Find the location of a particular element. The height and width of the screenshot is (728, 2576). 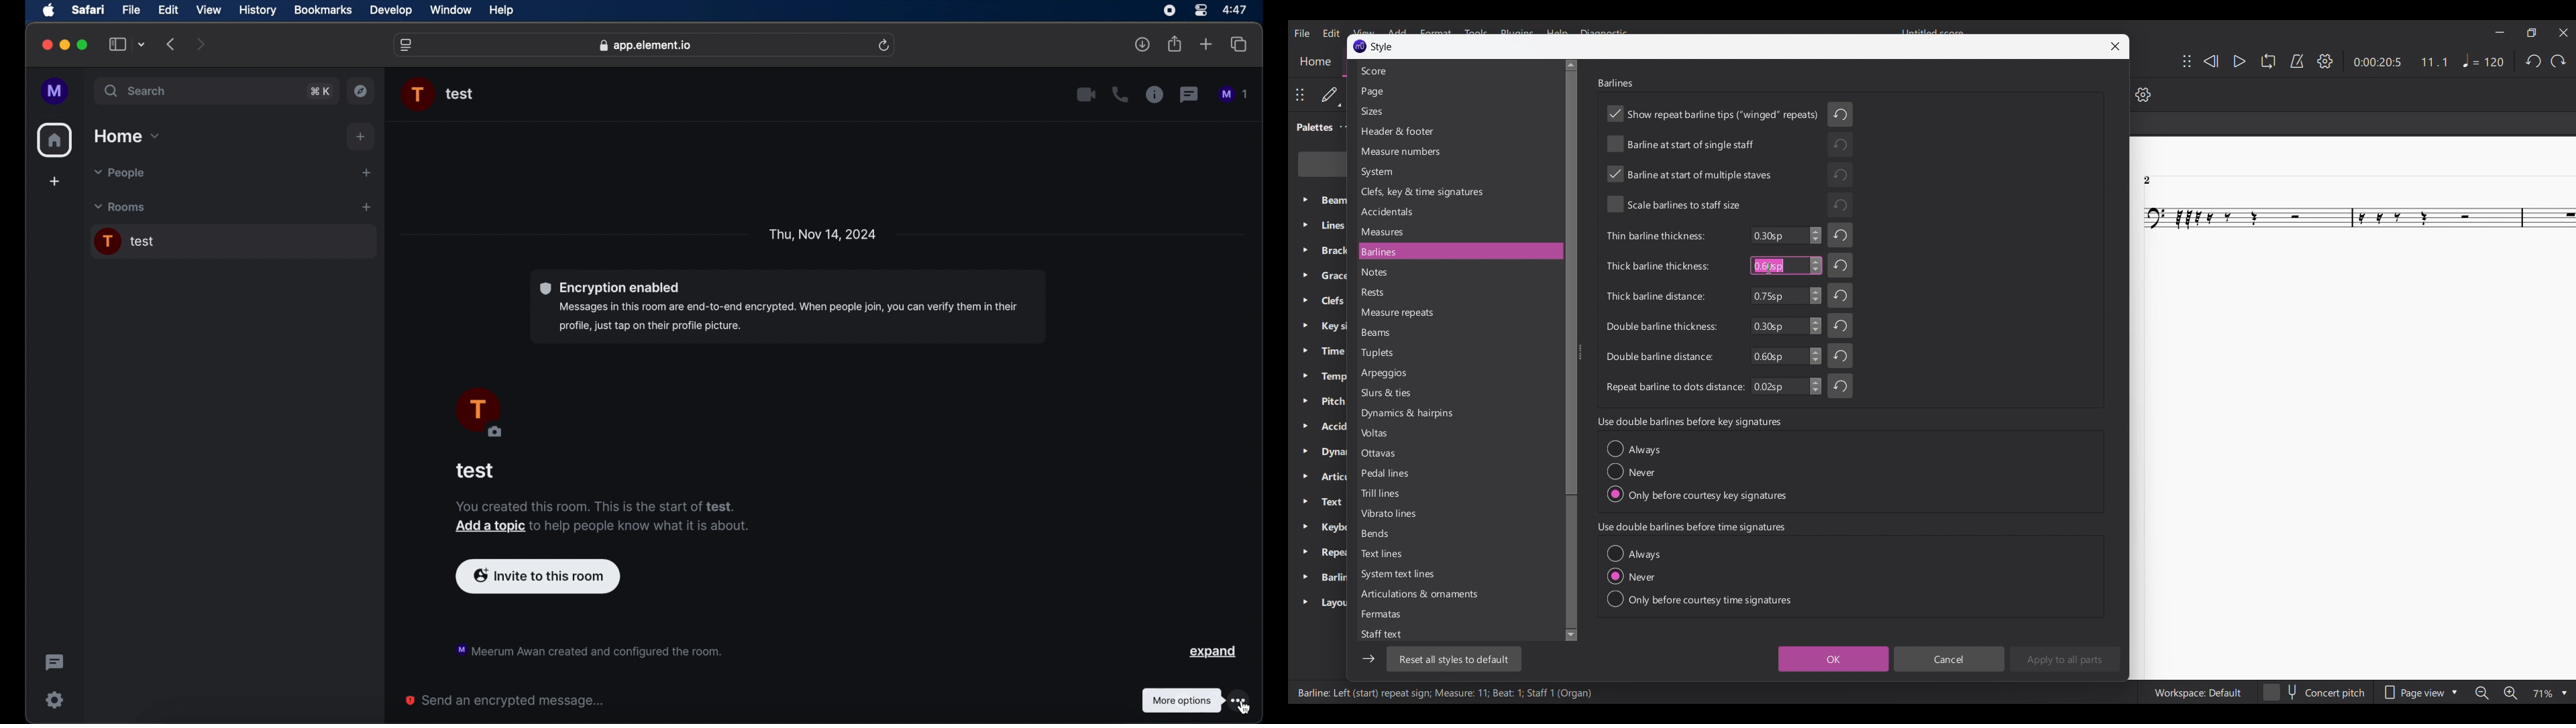

Toggle options under current section is located at coordinates (1697, 471).